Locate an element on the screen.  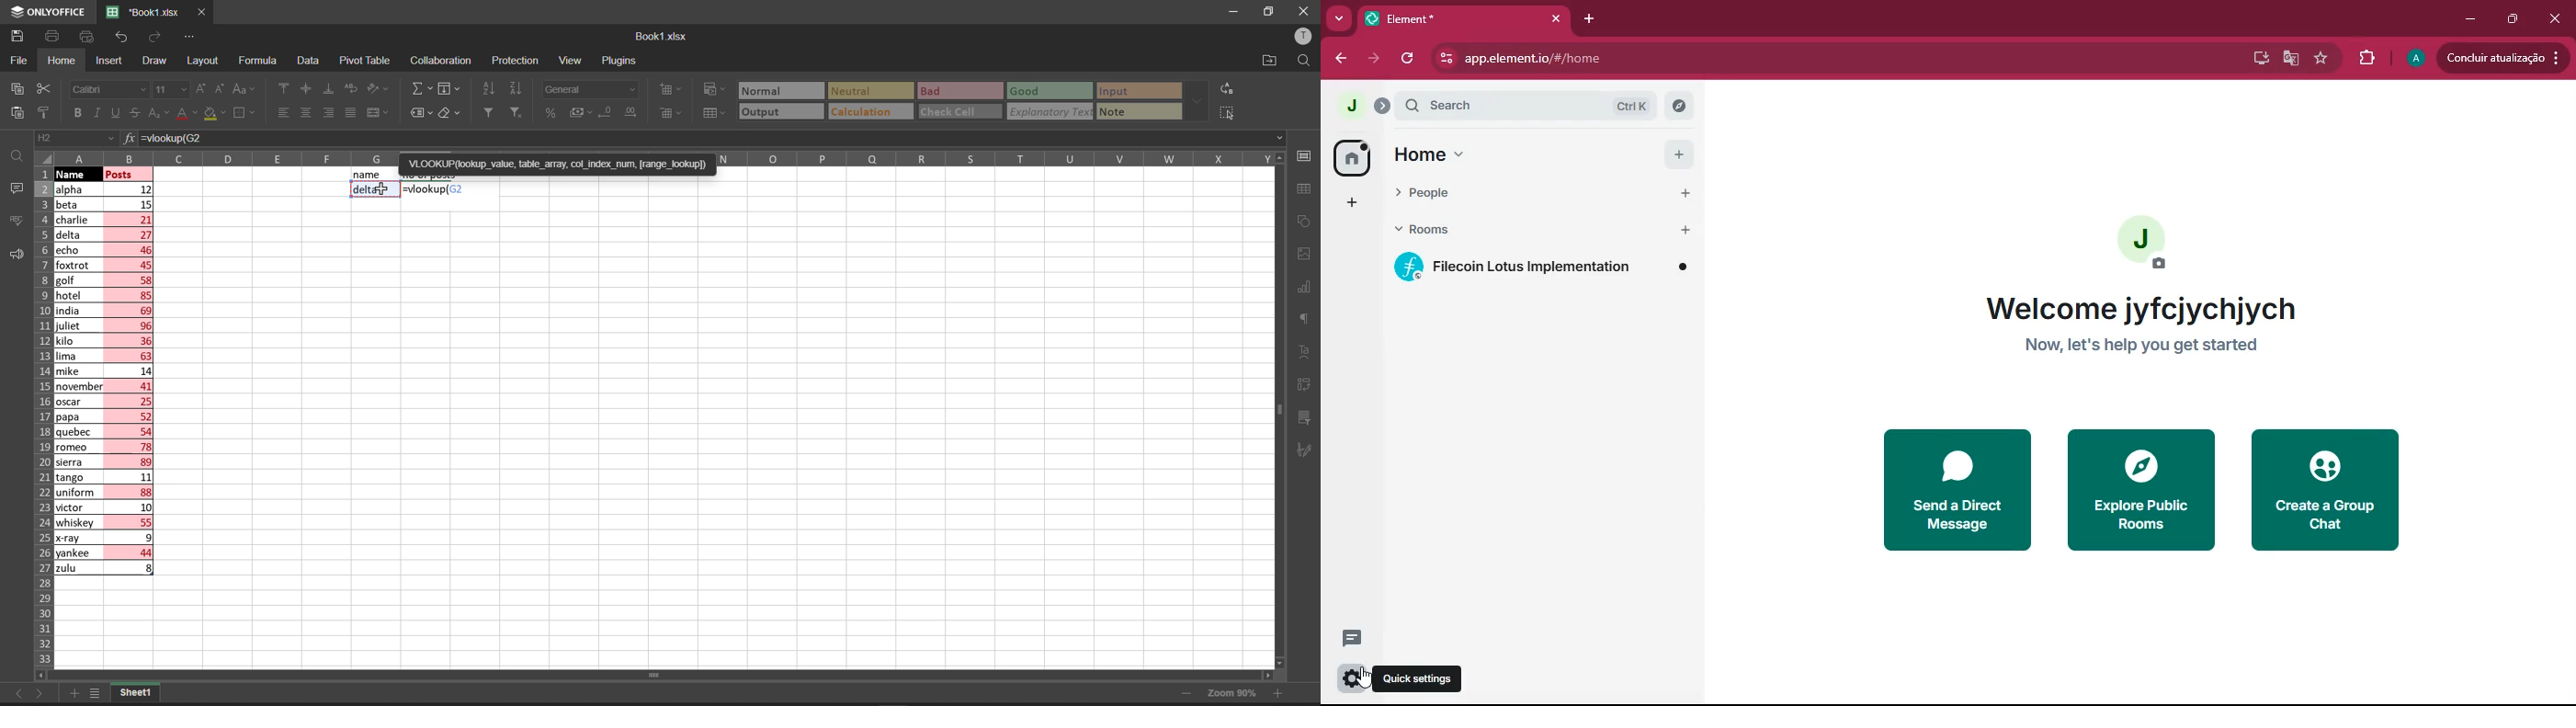
collaboration is located at coordinates (443, 60).